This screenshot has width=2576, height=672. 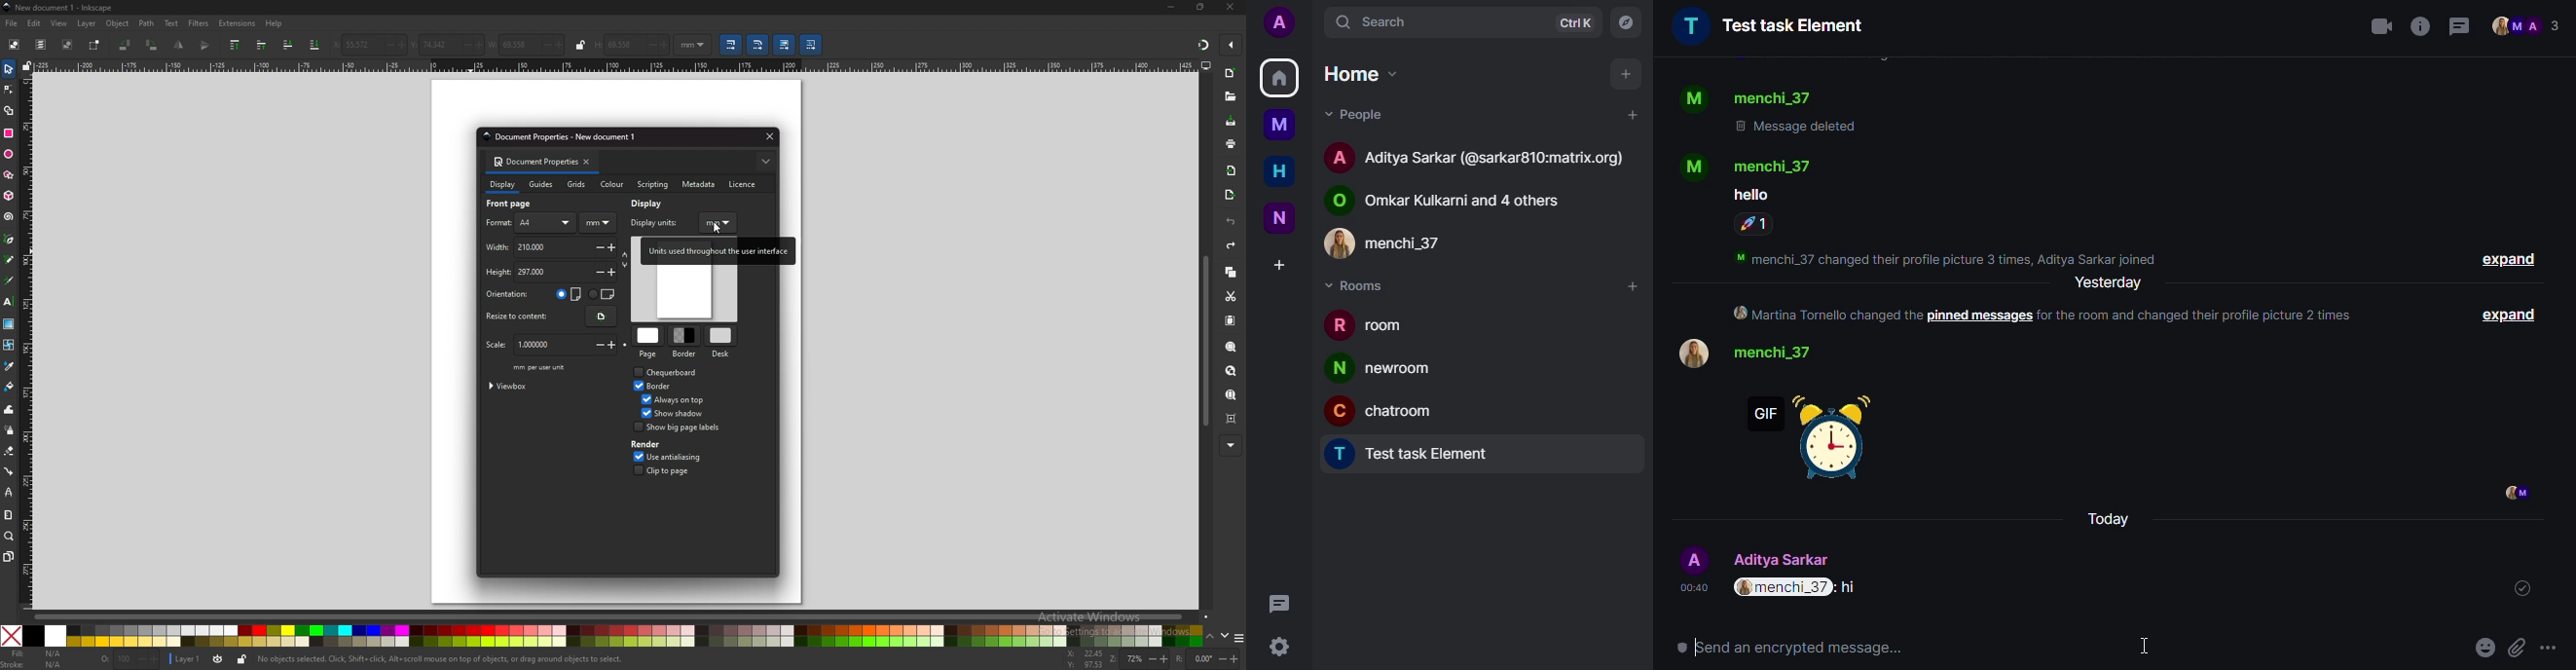 I want to click on grids, so click(x=577, y=184).